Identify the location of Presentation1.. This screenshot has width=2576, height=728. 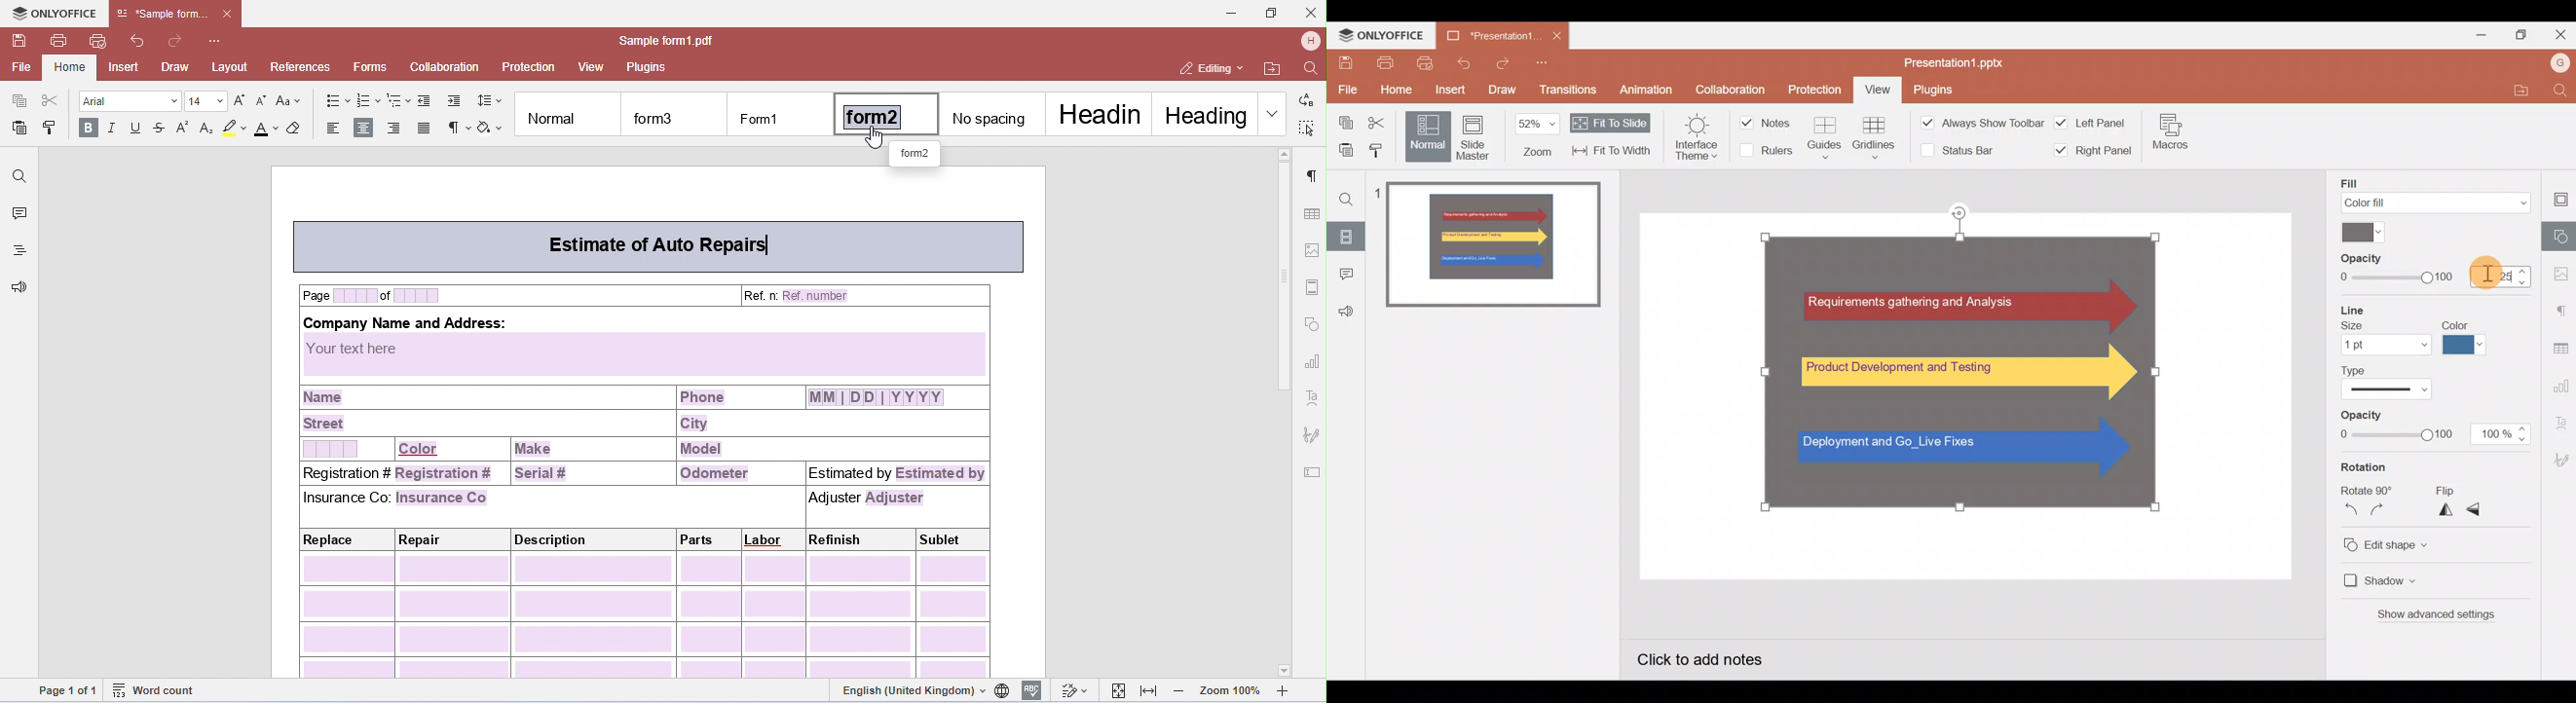
(1491, 36).